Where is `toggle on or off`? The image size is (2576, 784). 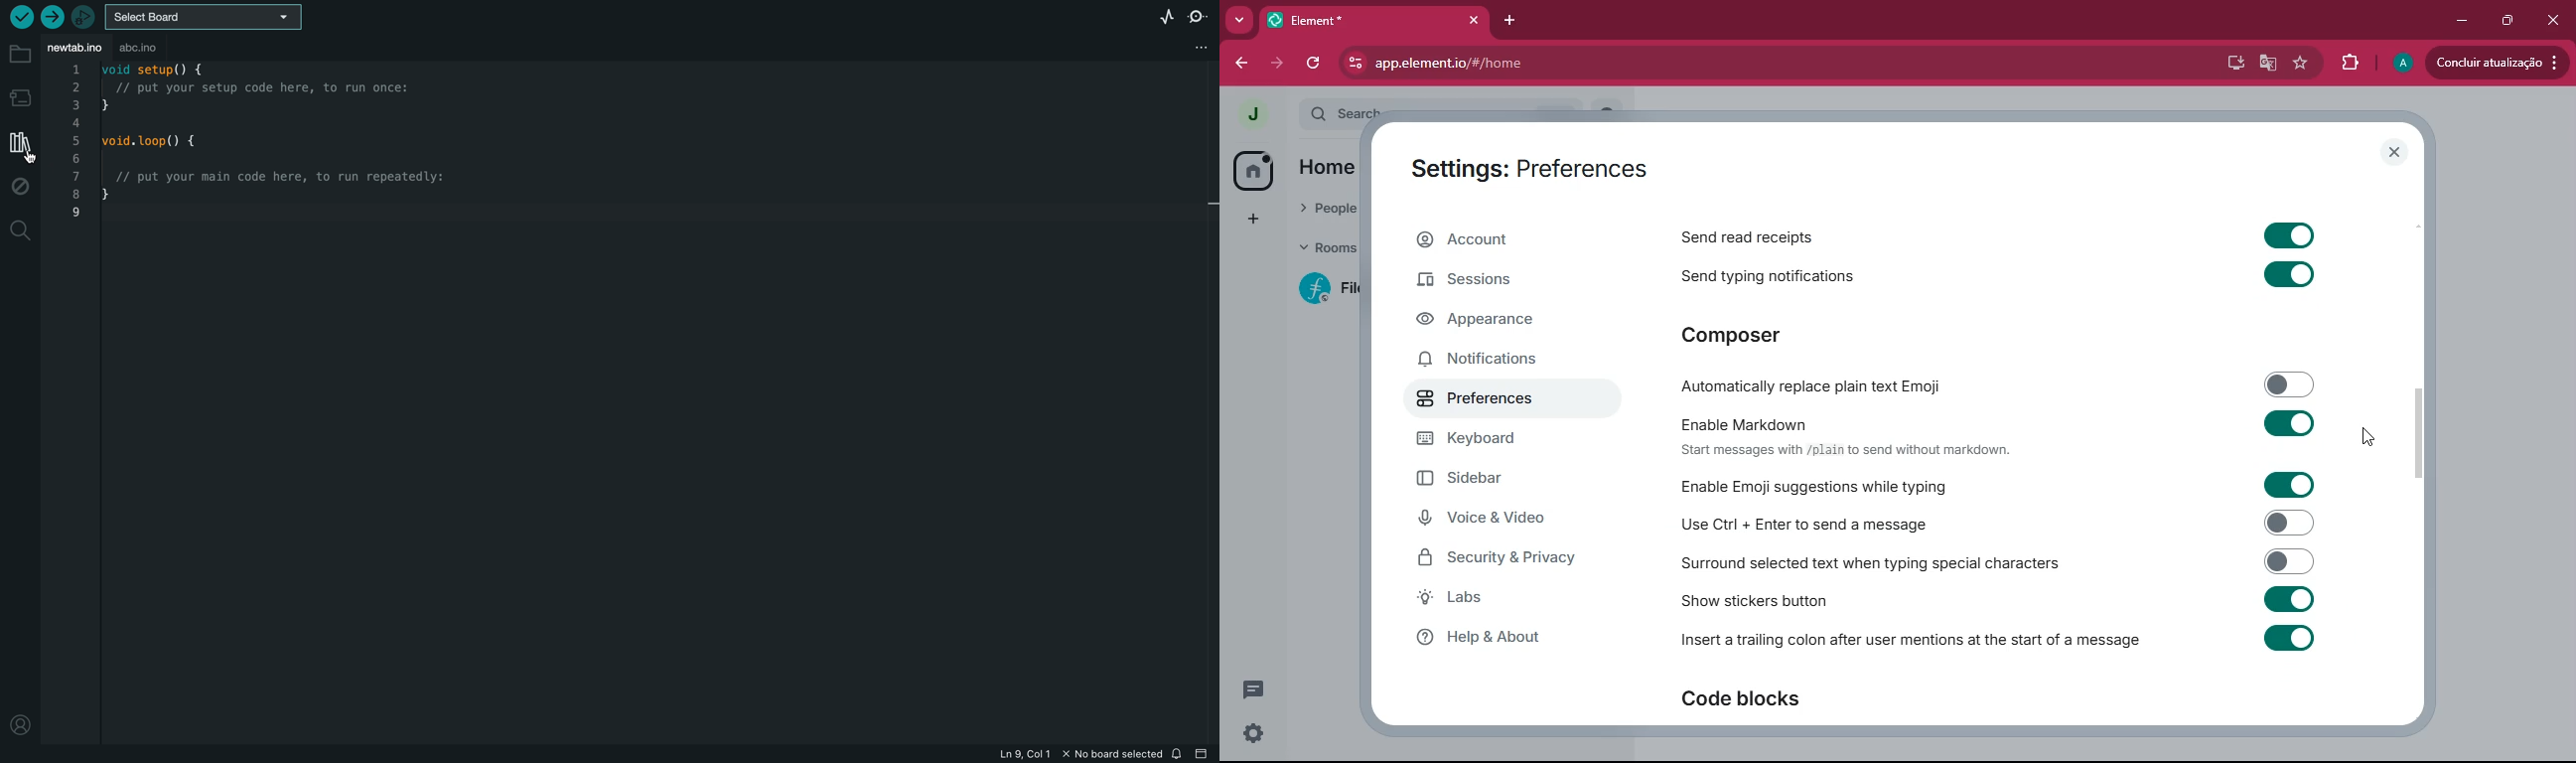
toggle on or off is located at coordinates (2285, 382).